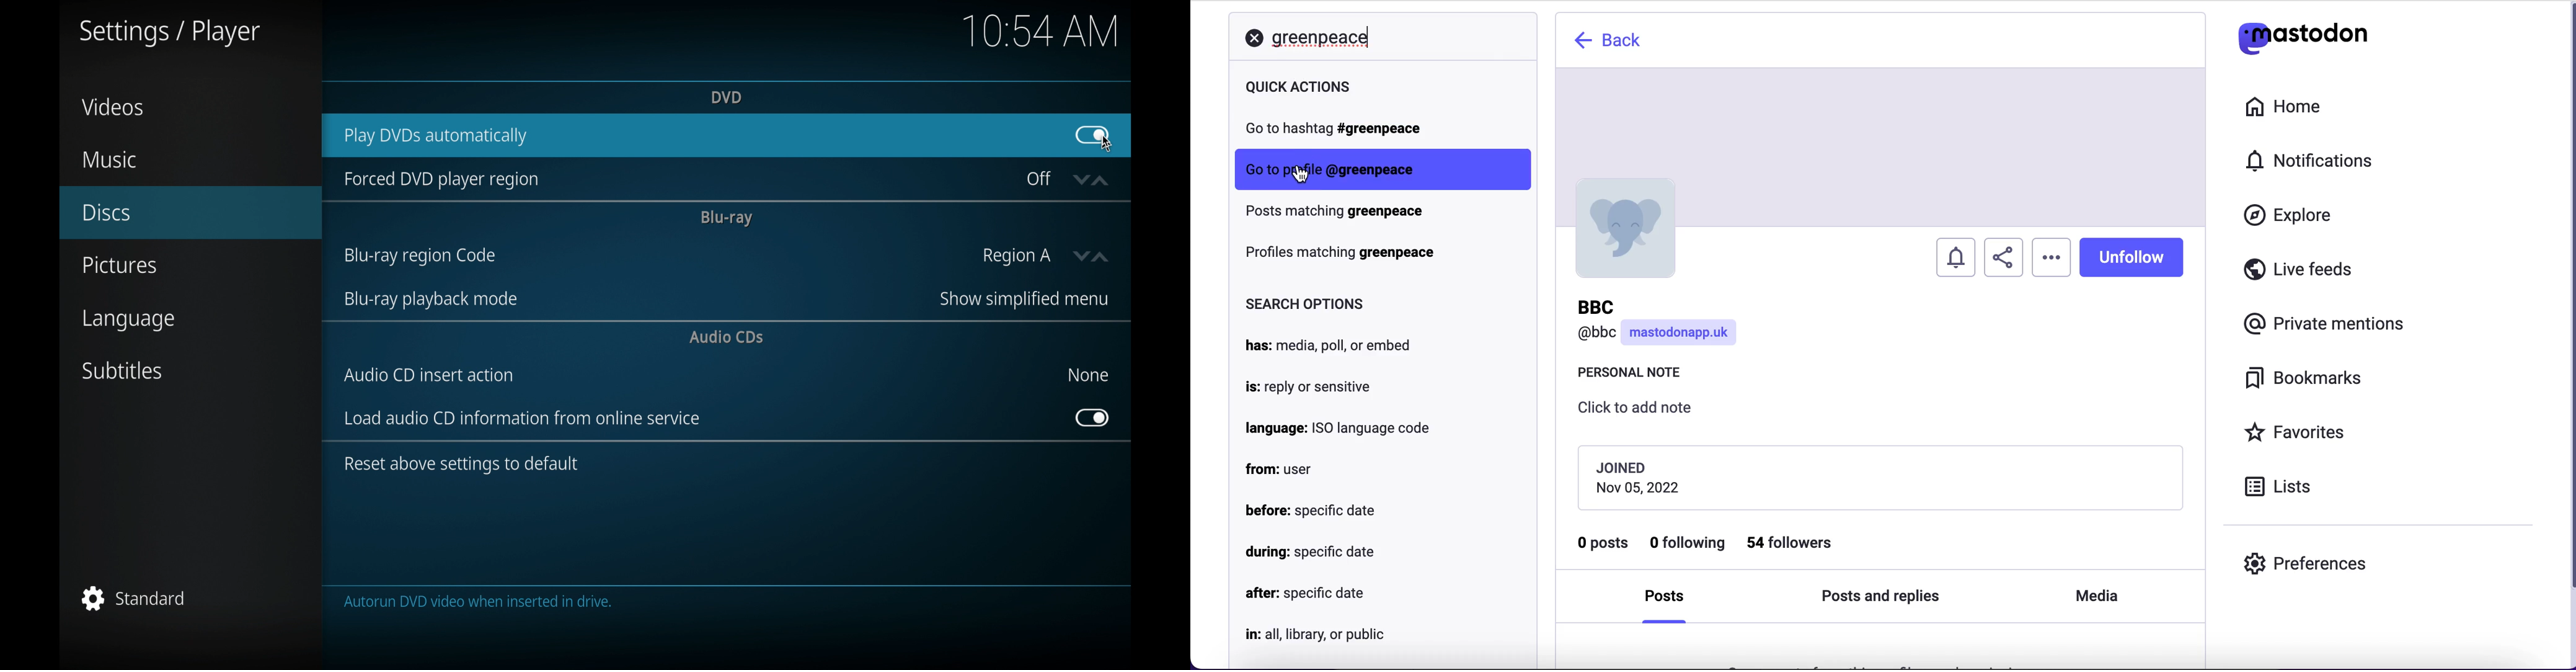 Image resolution: width=2576 pixels, height=672 pixels. What do you see at coordinates (1093, 257) in the screenshot?
I see `stepper buttons` at bounding box center [1093, 257].